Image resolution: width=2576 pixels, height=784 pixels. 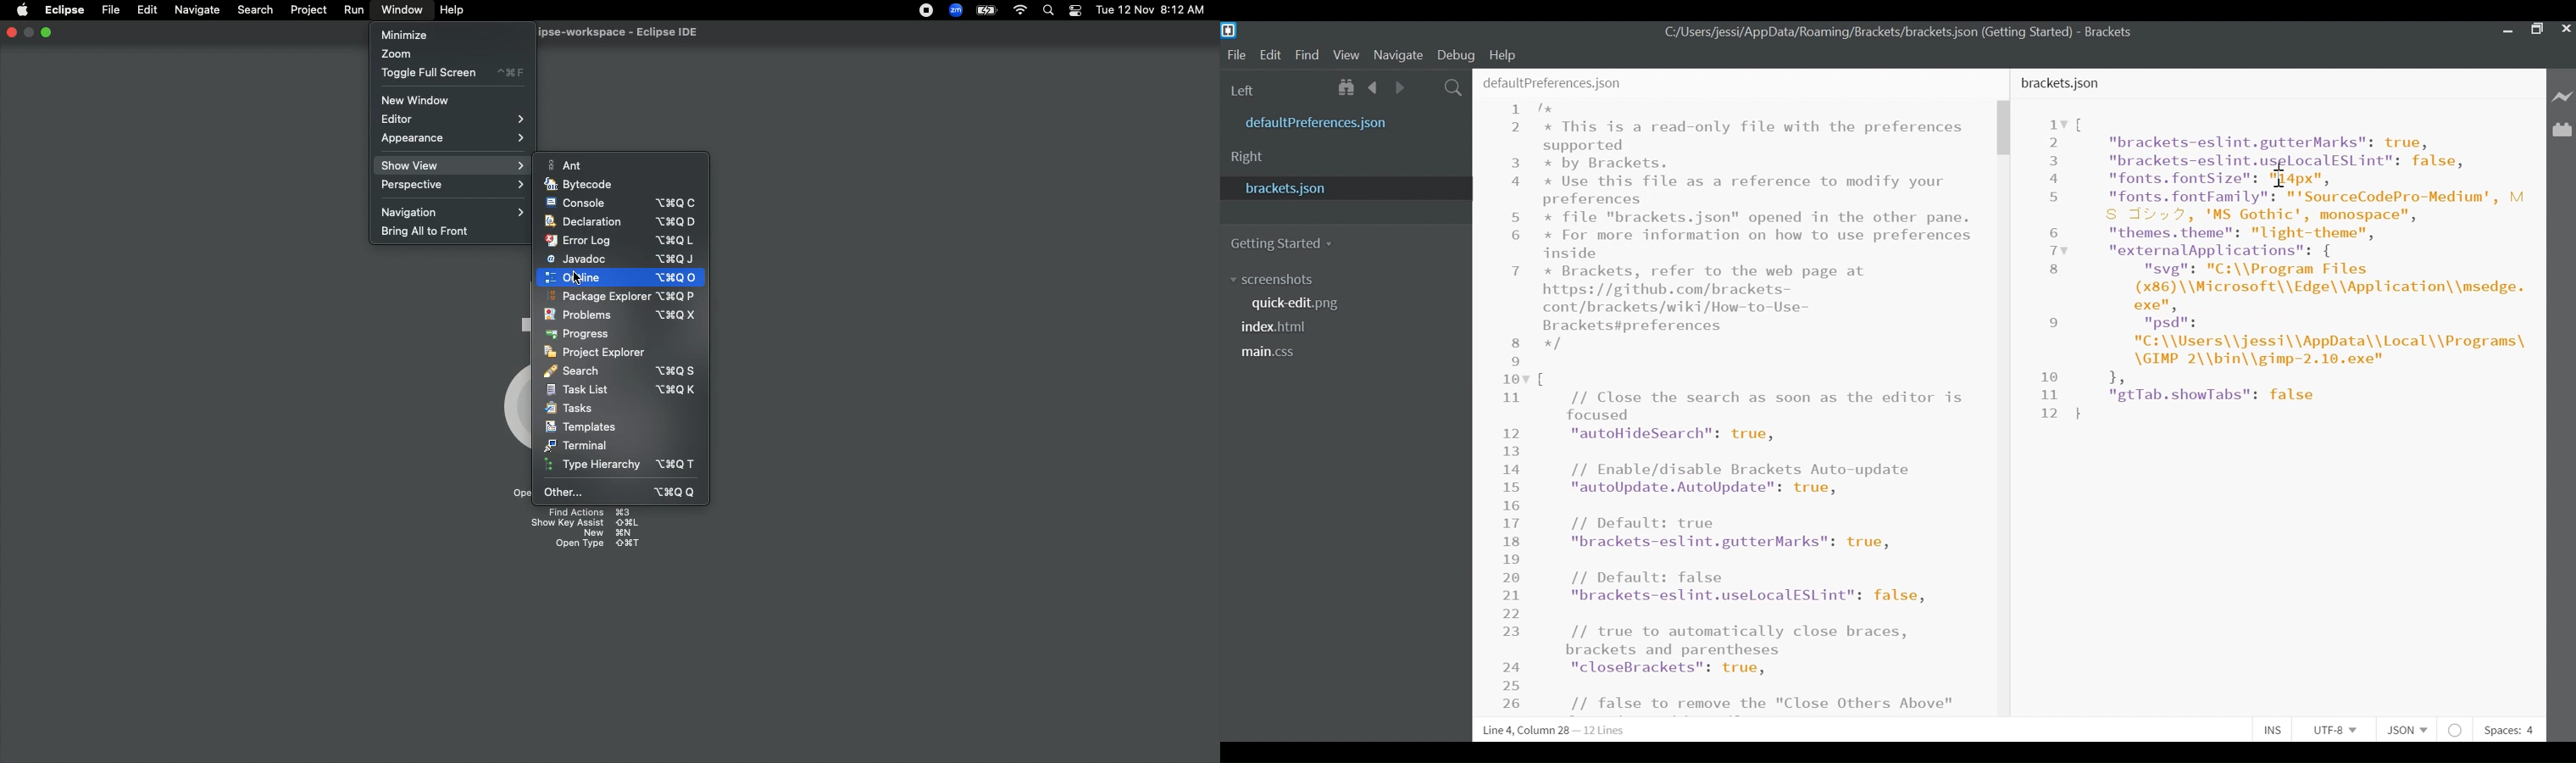 What do you see at coordinates (1245, 89) in the screenshot?
I see `Left` at bounding box center [1245, 89].